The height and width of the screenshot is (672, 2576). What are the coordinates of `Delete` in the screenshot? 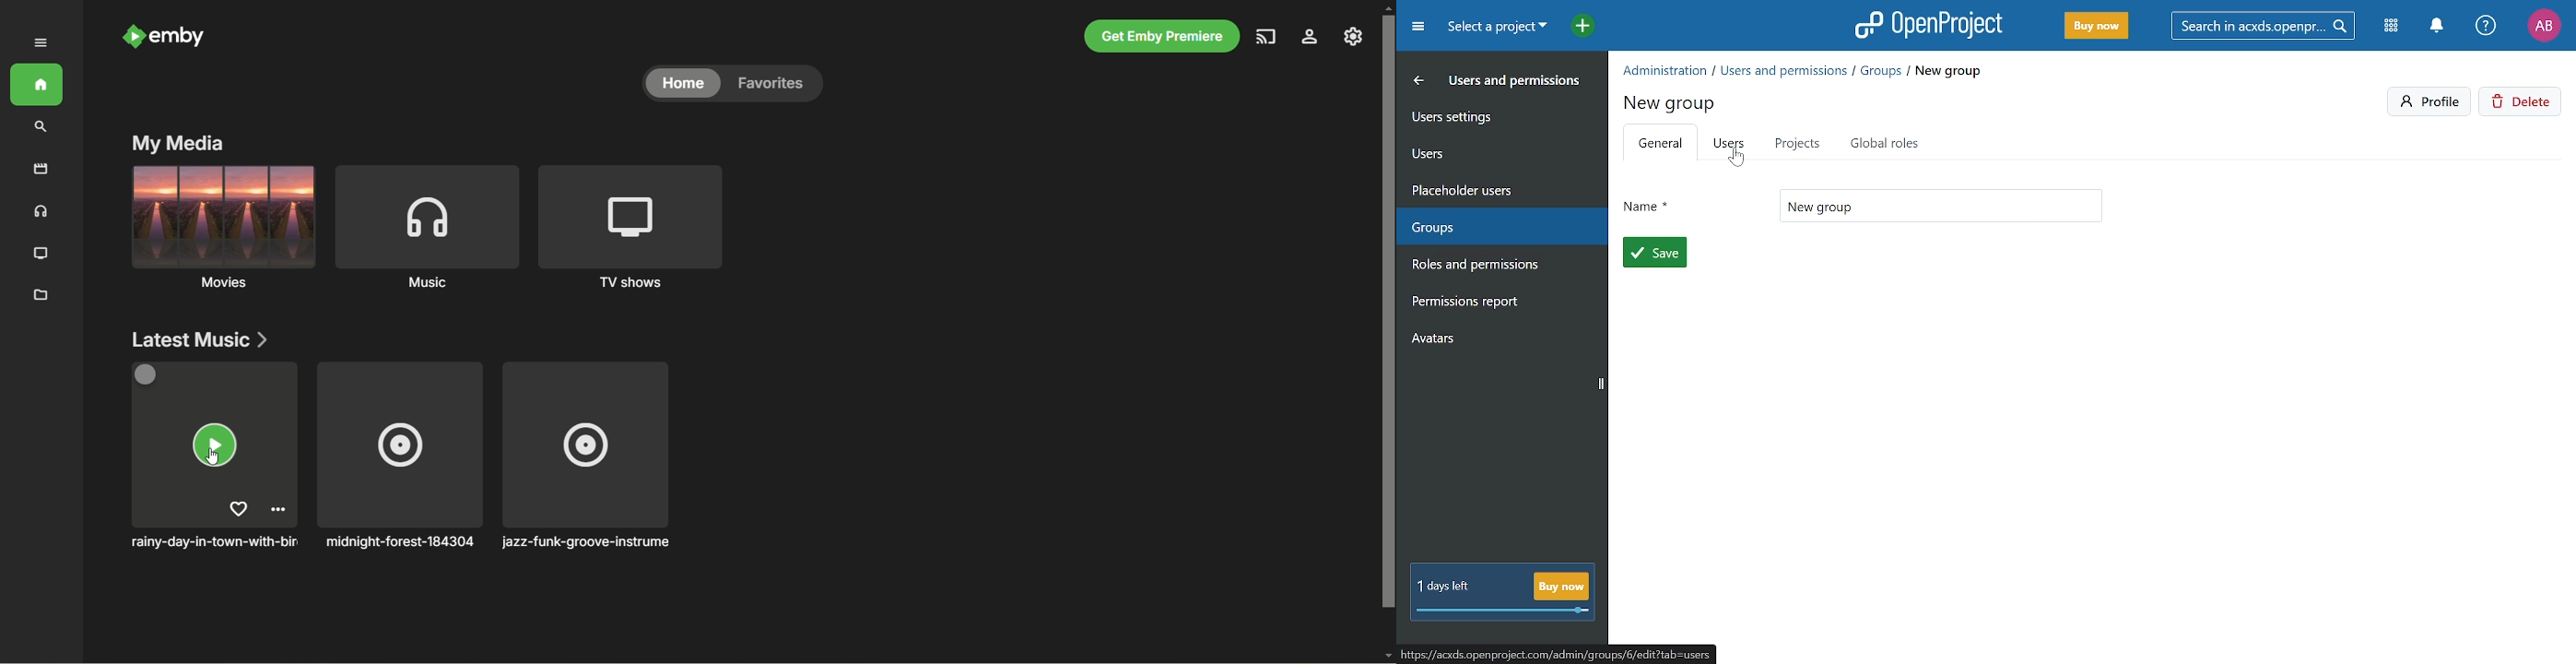 It's located at (2523, 103).